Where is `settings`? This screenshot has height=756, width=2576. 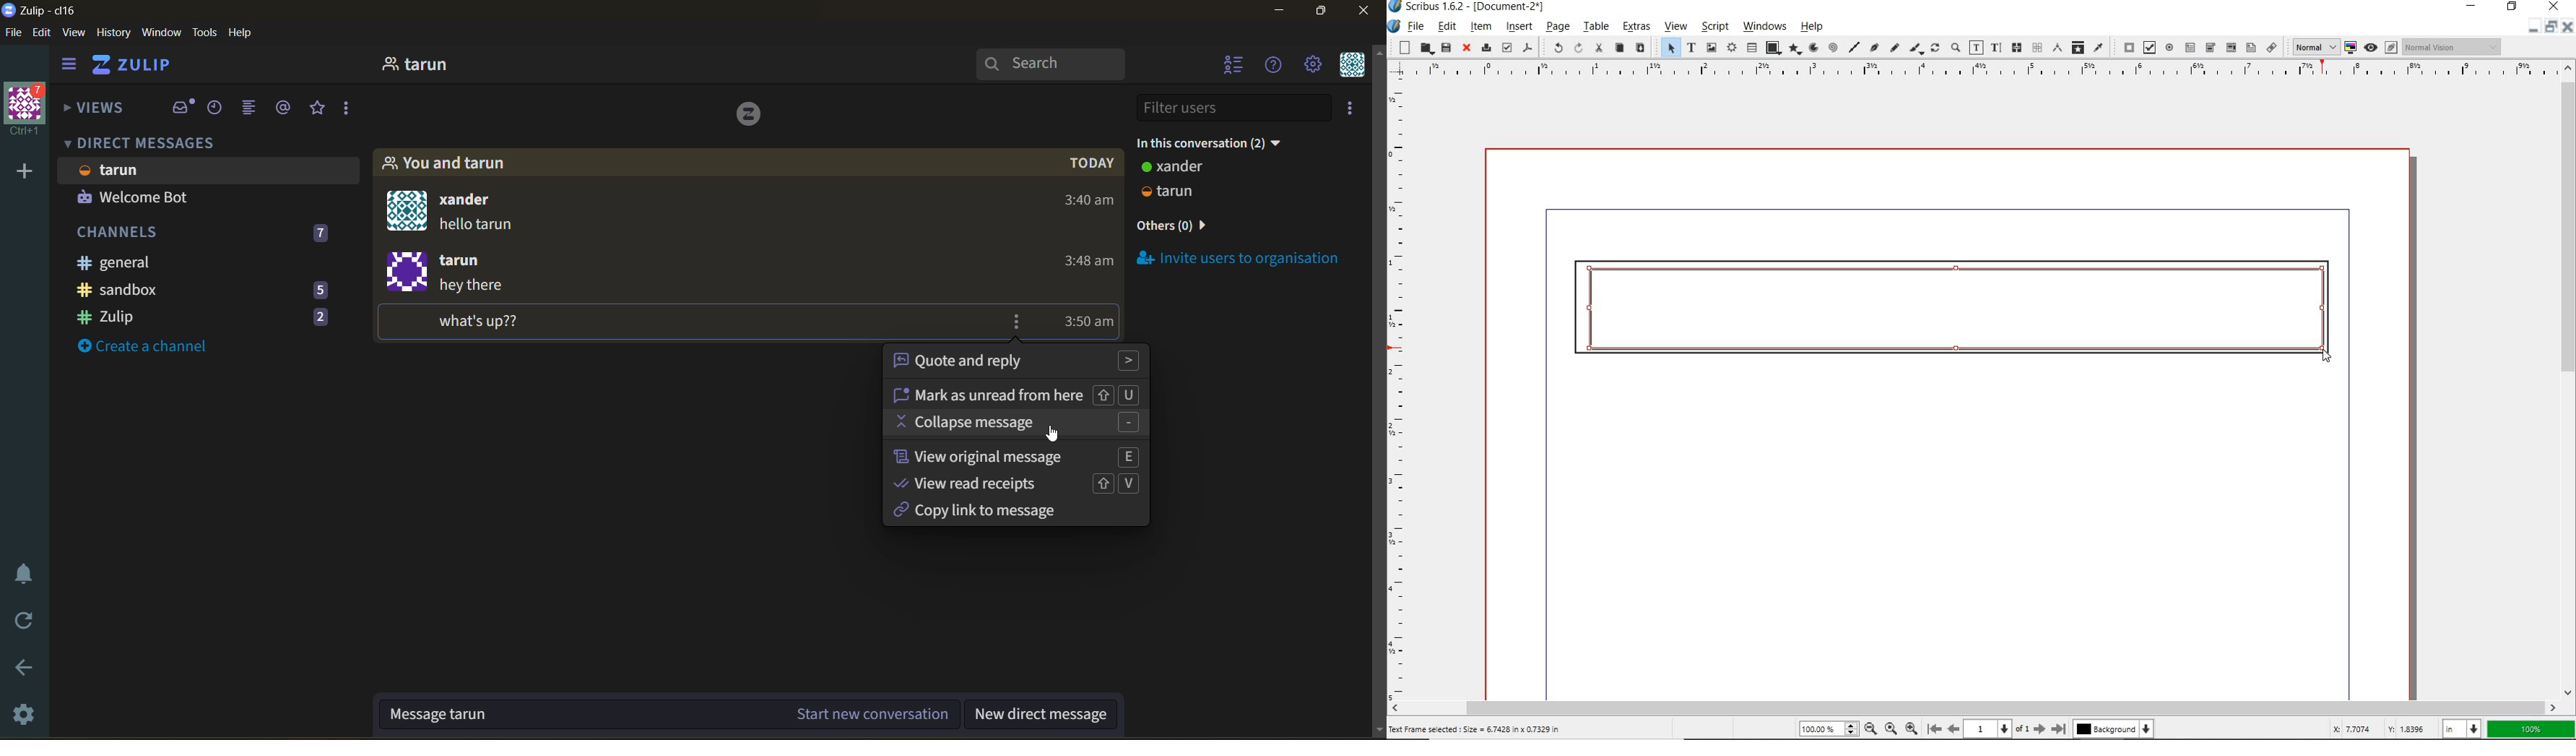
settings is located at coordinates (20, 714).